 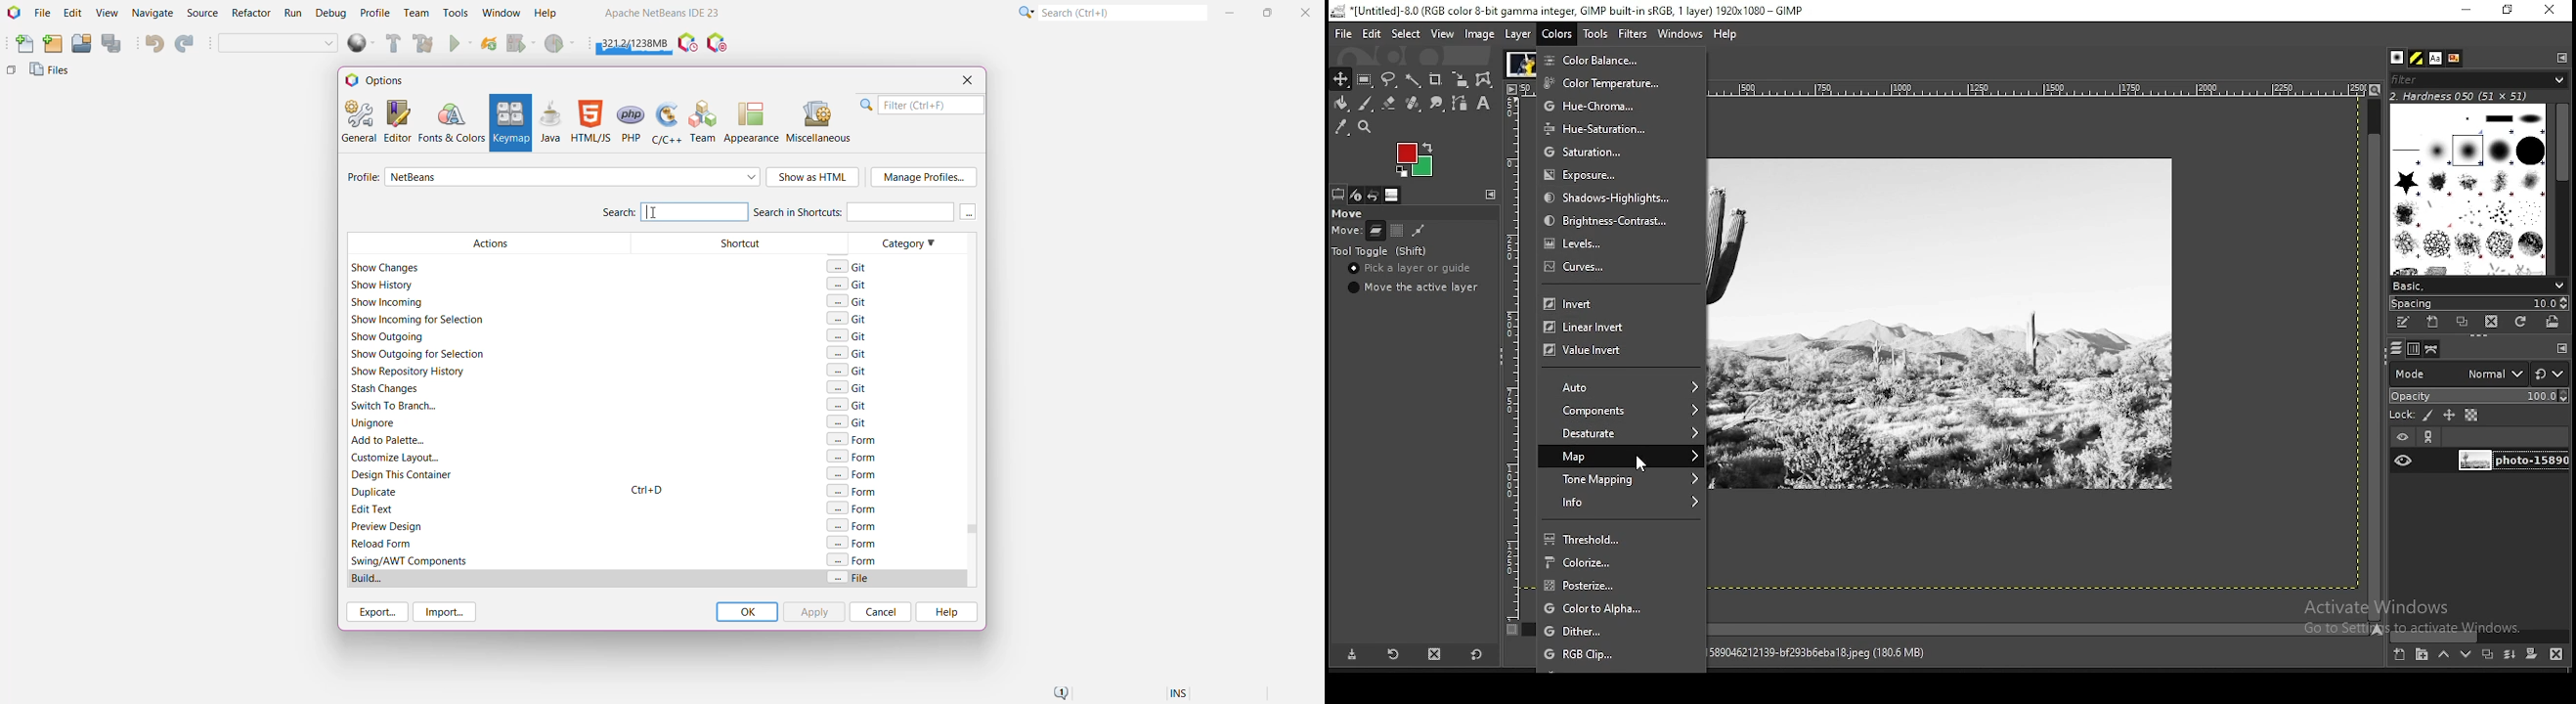 What do you see at coordinates (1418, 231) in the screenshot?
I see `move paths` at bounding box center [1418, 231].